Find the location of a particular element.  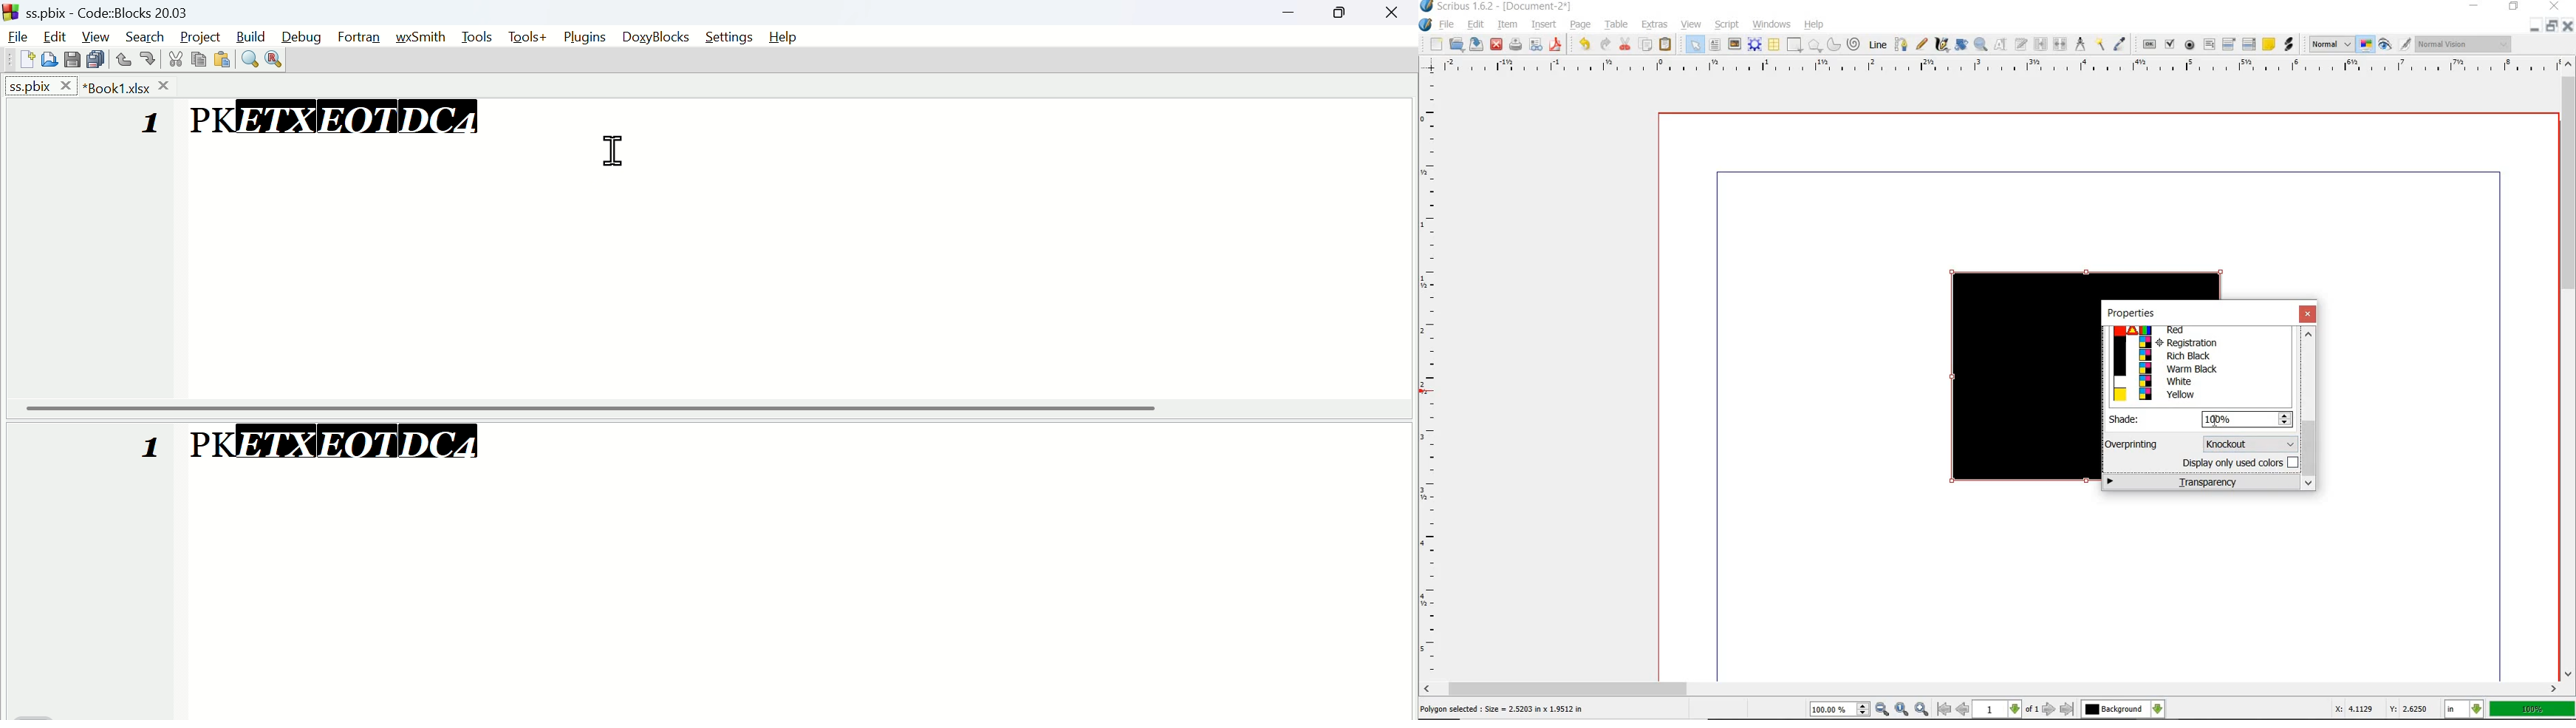

spiral is located at coordinates (1855, 46).